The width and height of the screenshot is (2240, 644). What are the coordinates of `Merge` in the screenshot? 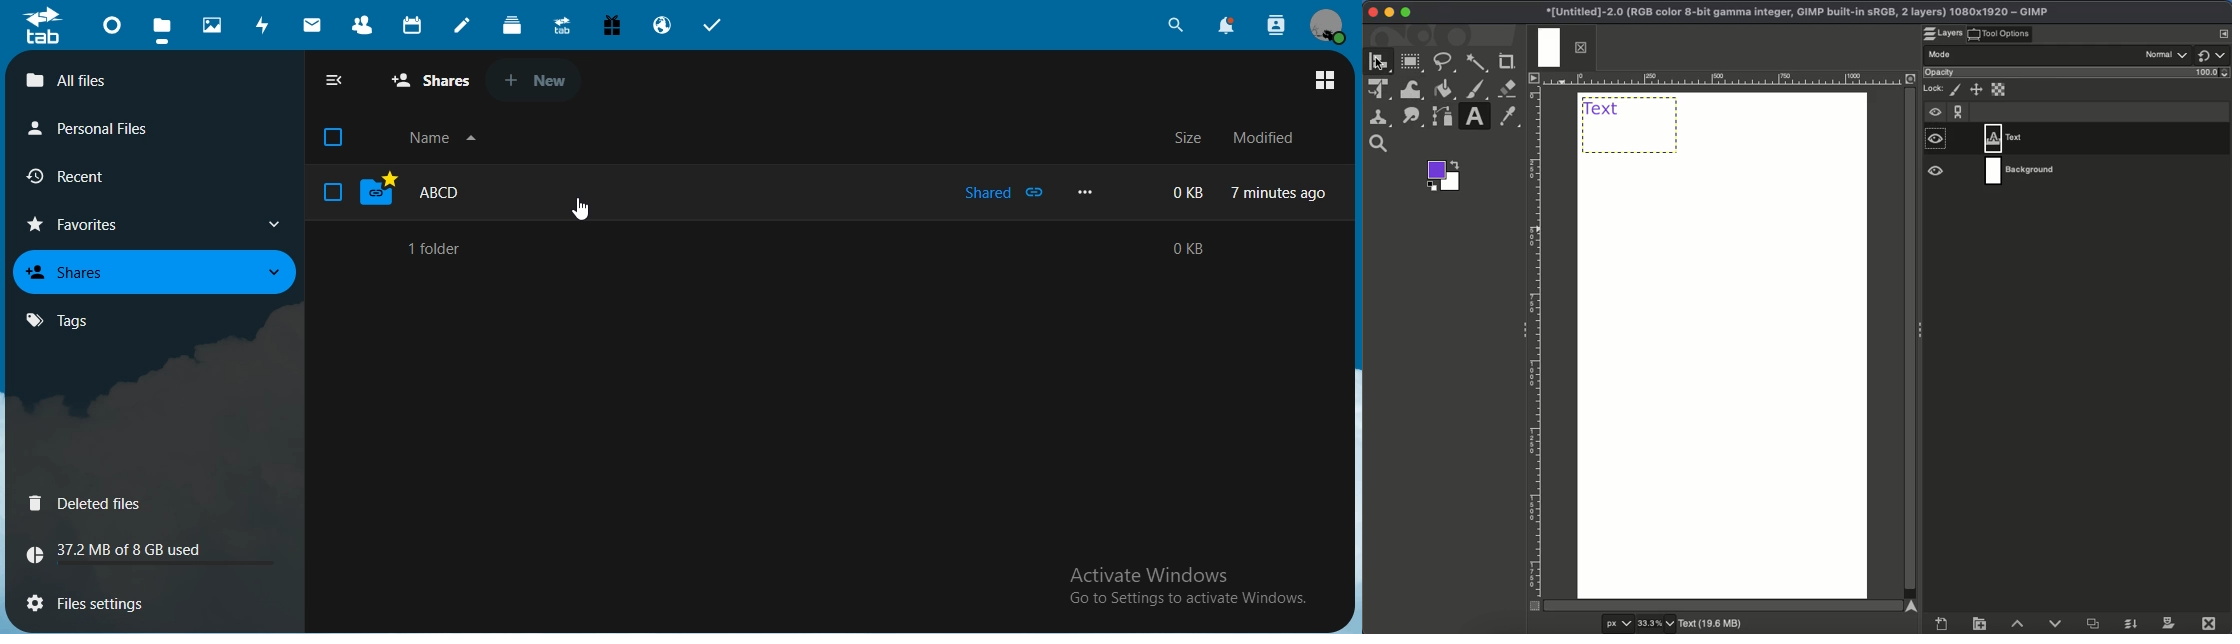 It's located at (2133, 622).